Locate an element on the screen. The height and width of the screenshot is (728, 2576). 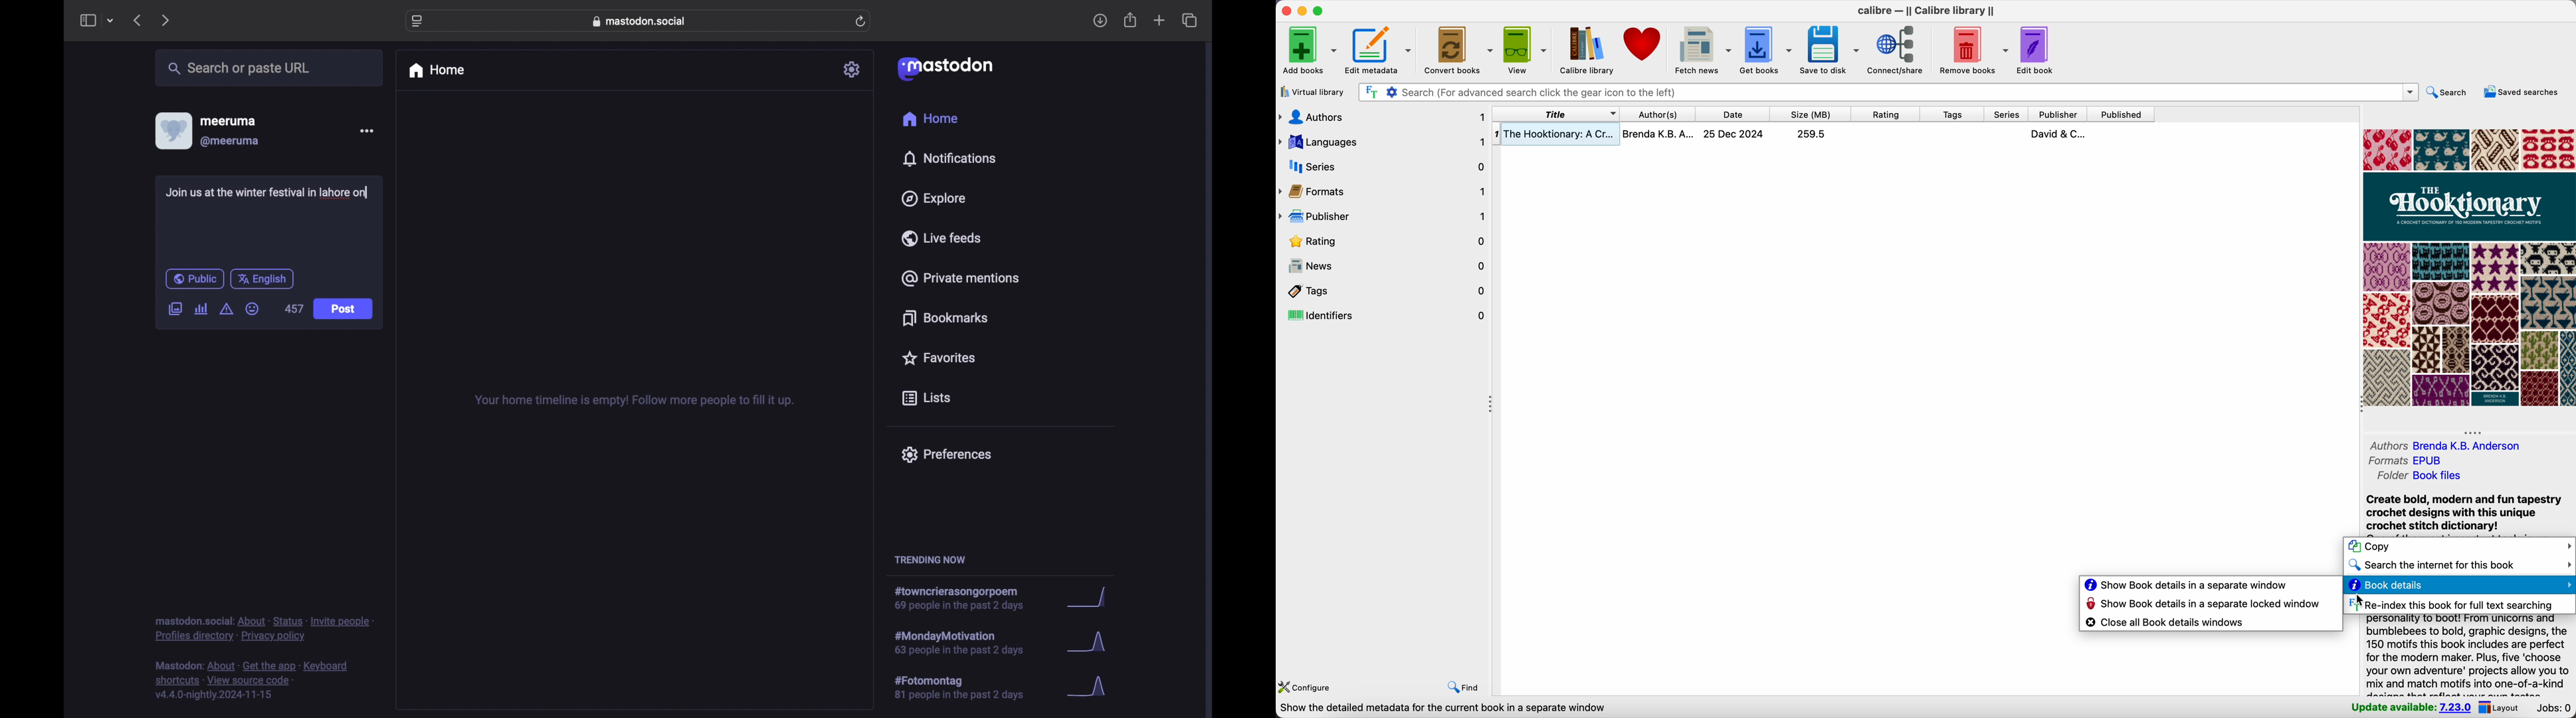
maximize is located at coordinates (1319, 11).